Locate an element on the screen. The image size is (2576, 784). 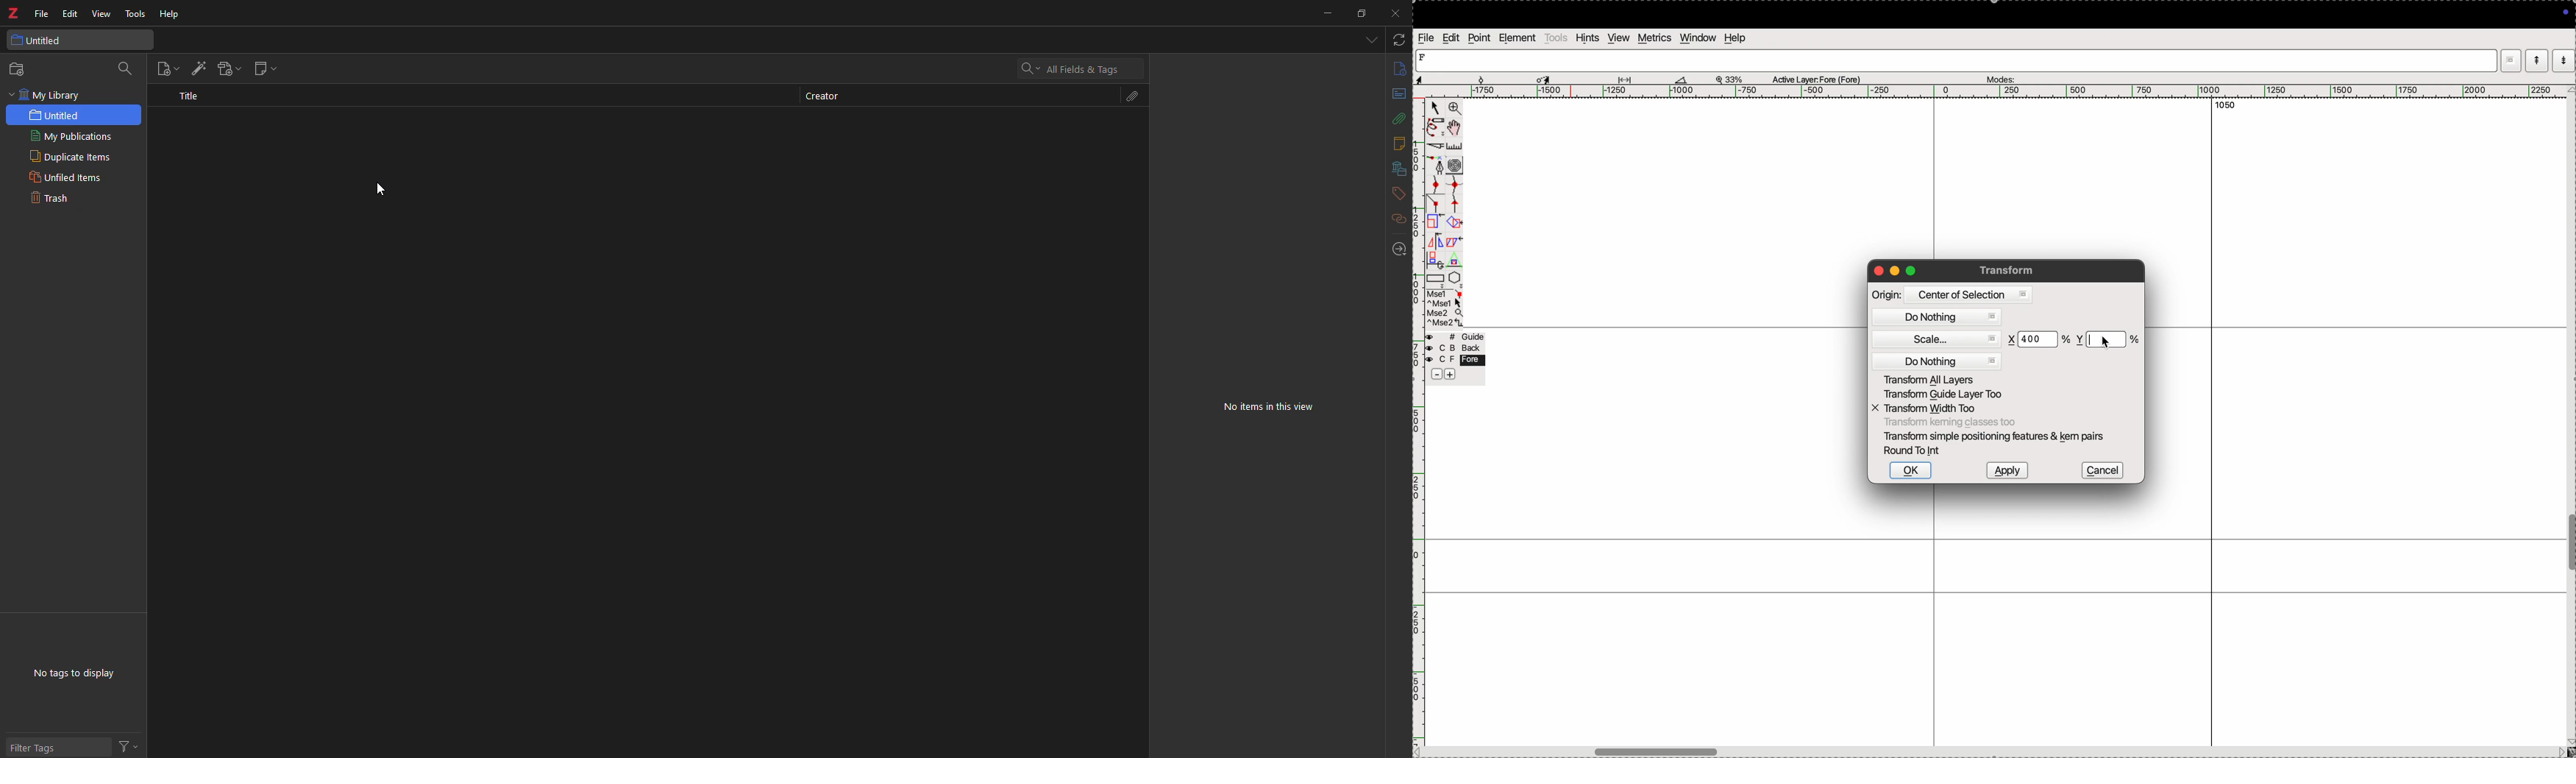
duplicate items is located at coordinates (68, 157).